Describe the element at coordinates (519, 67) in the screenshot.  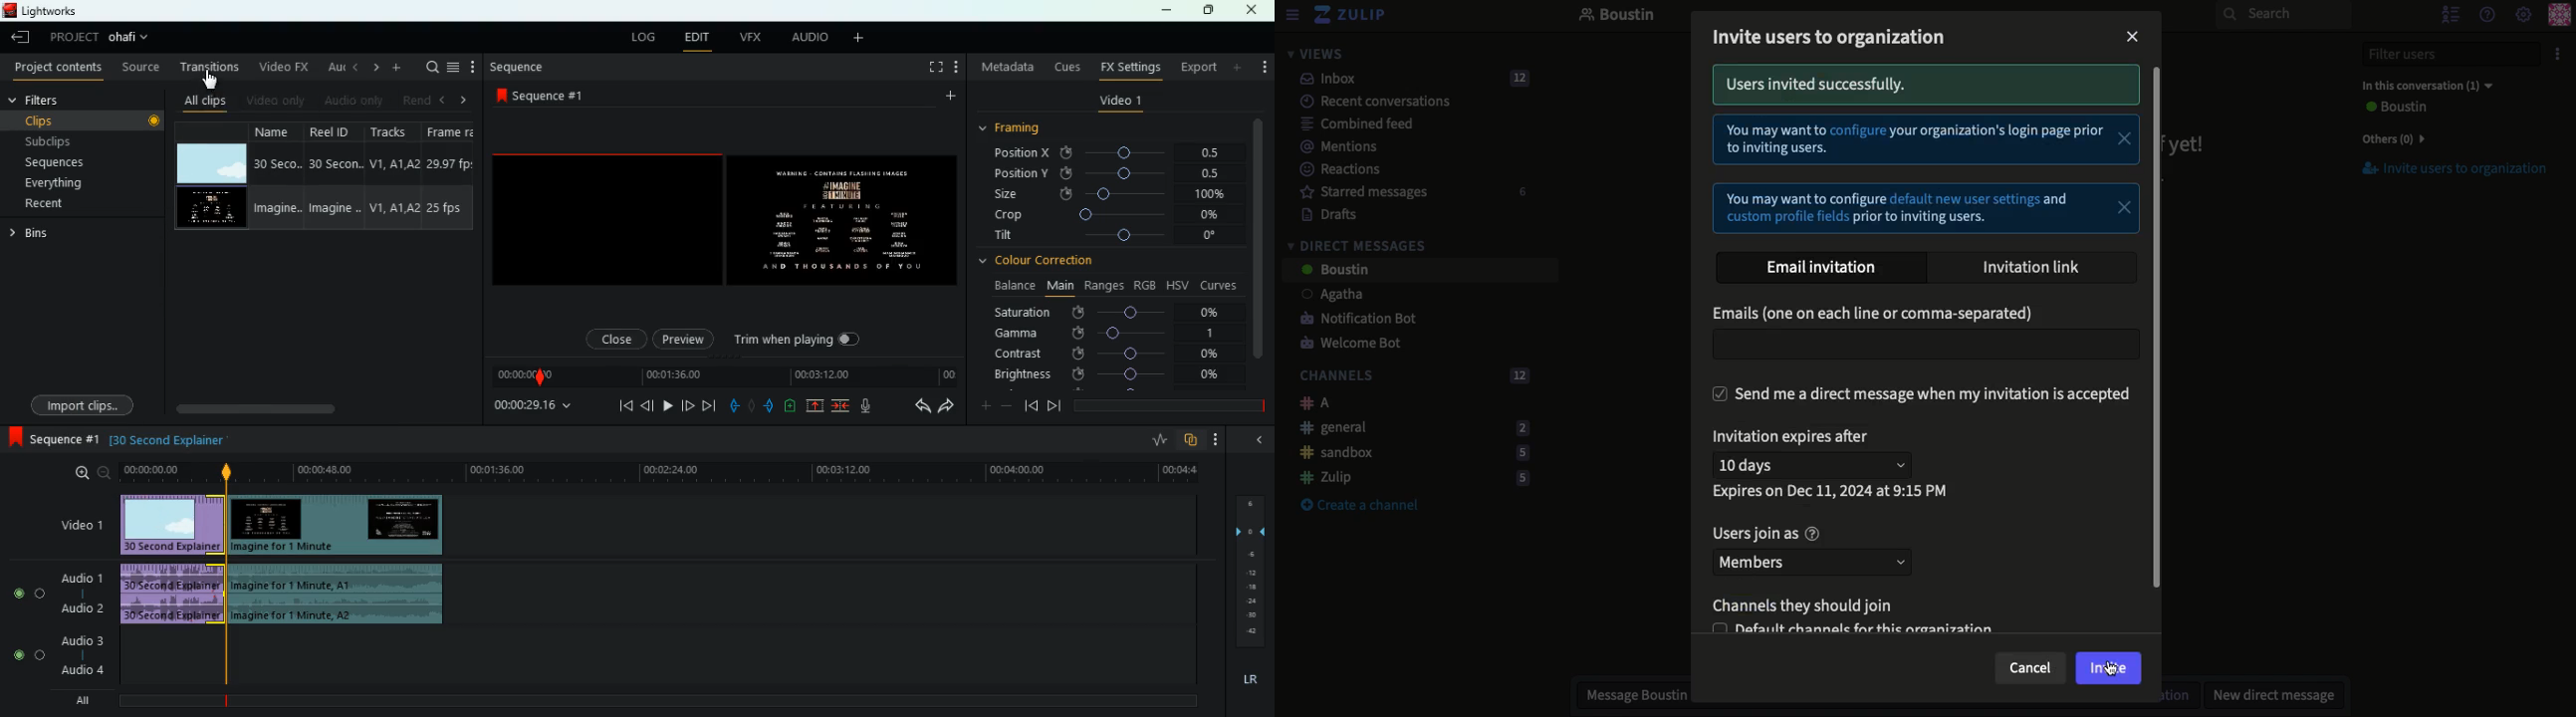
I see `sequence` at that location.